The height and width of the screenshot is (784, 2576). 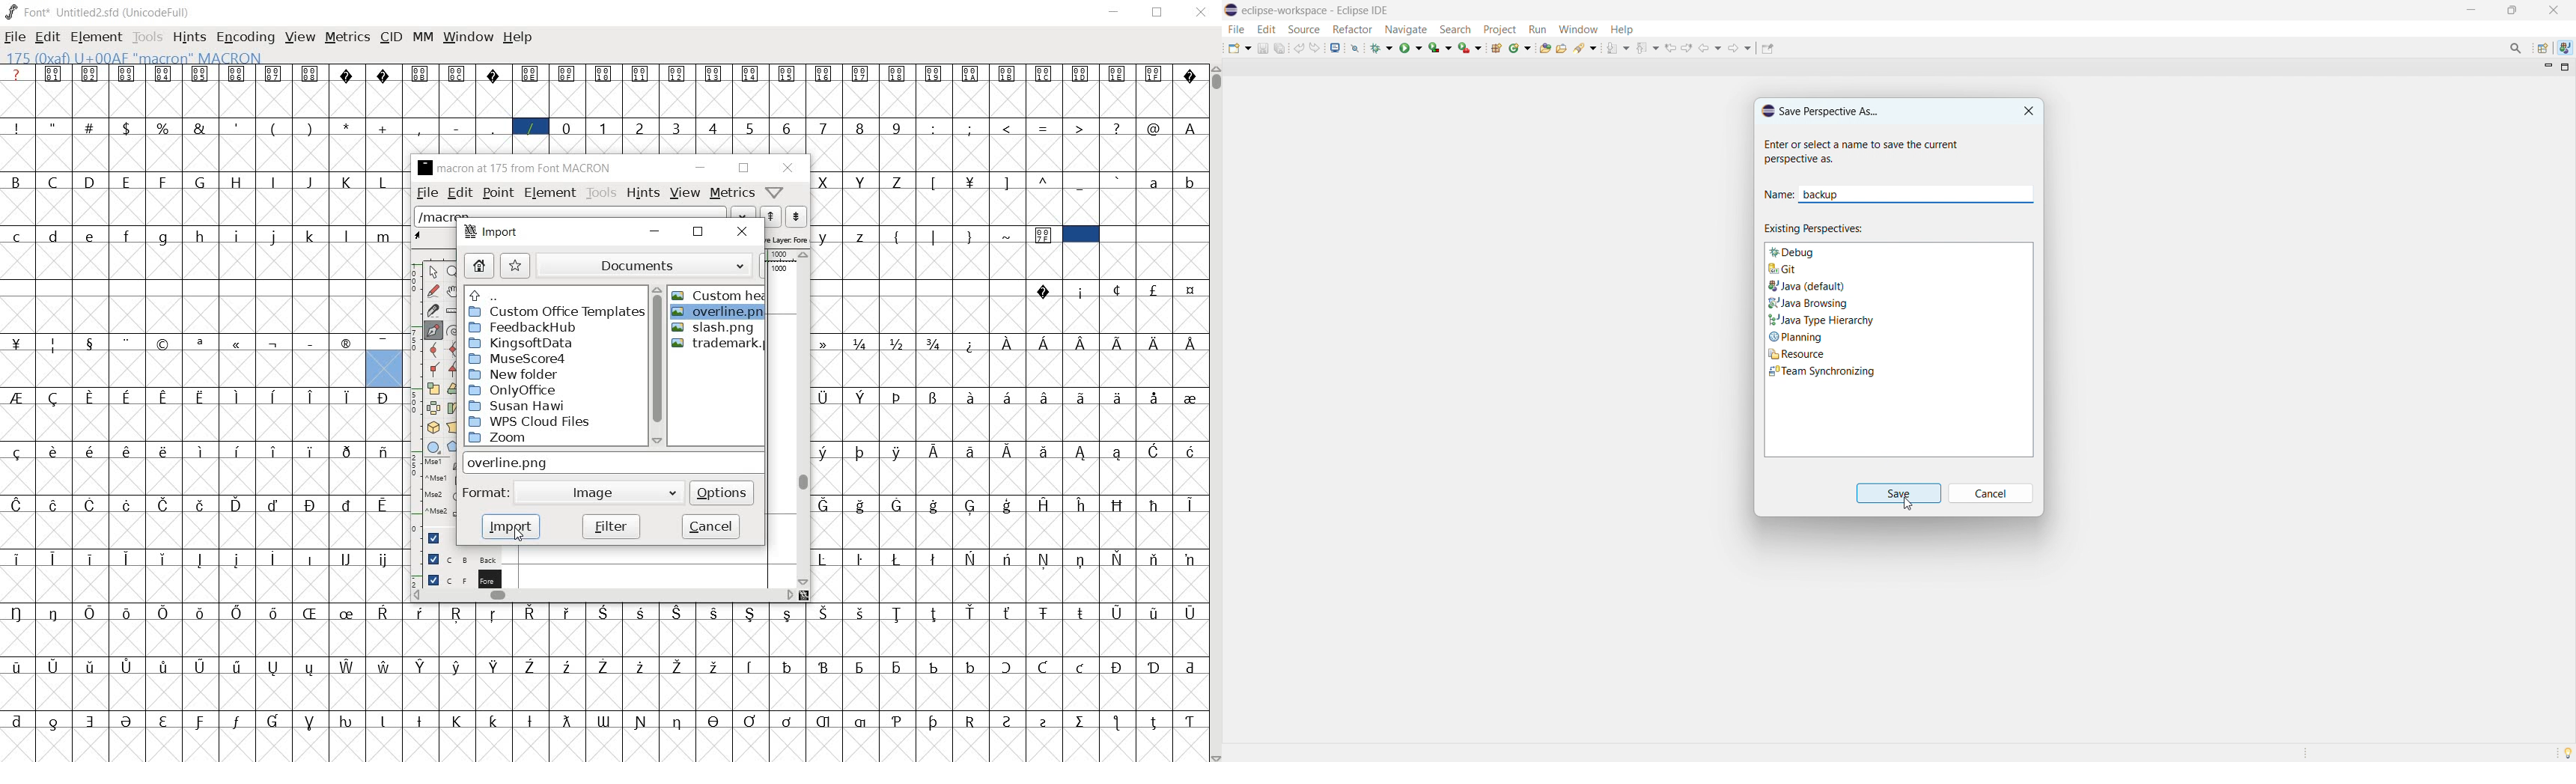 What do you see at coordinates (554, 374) in the screenshot?
I see `New folder` at bounding box center [554, 374].